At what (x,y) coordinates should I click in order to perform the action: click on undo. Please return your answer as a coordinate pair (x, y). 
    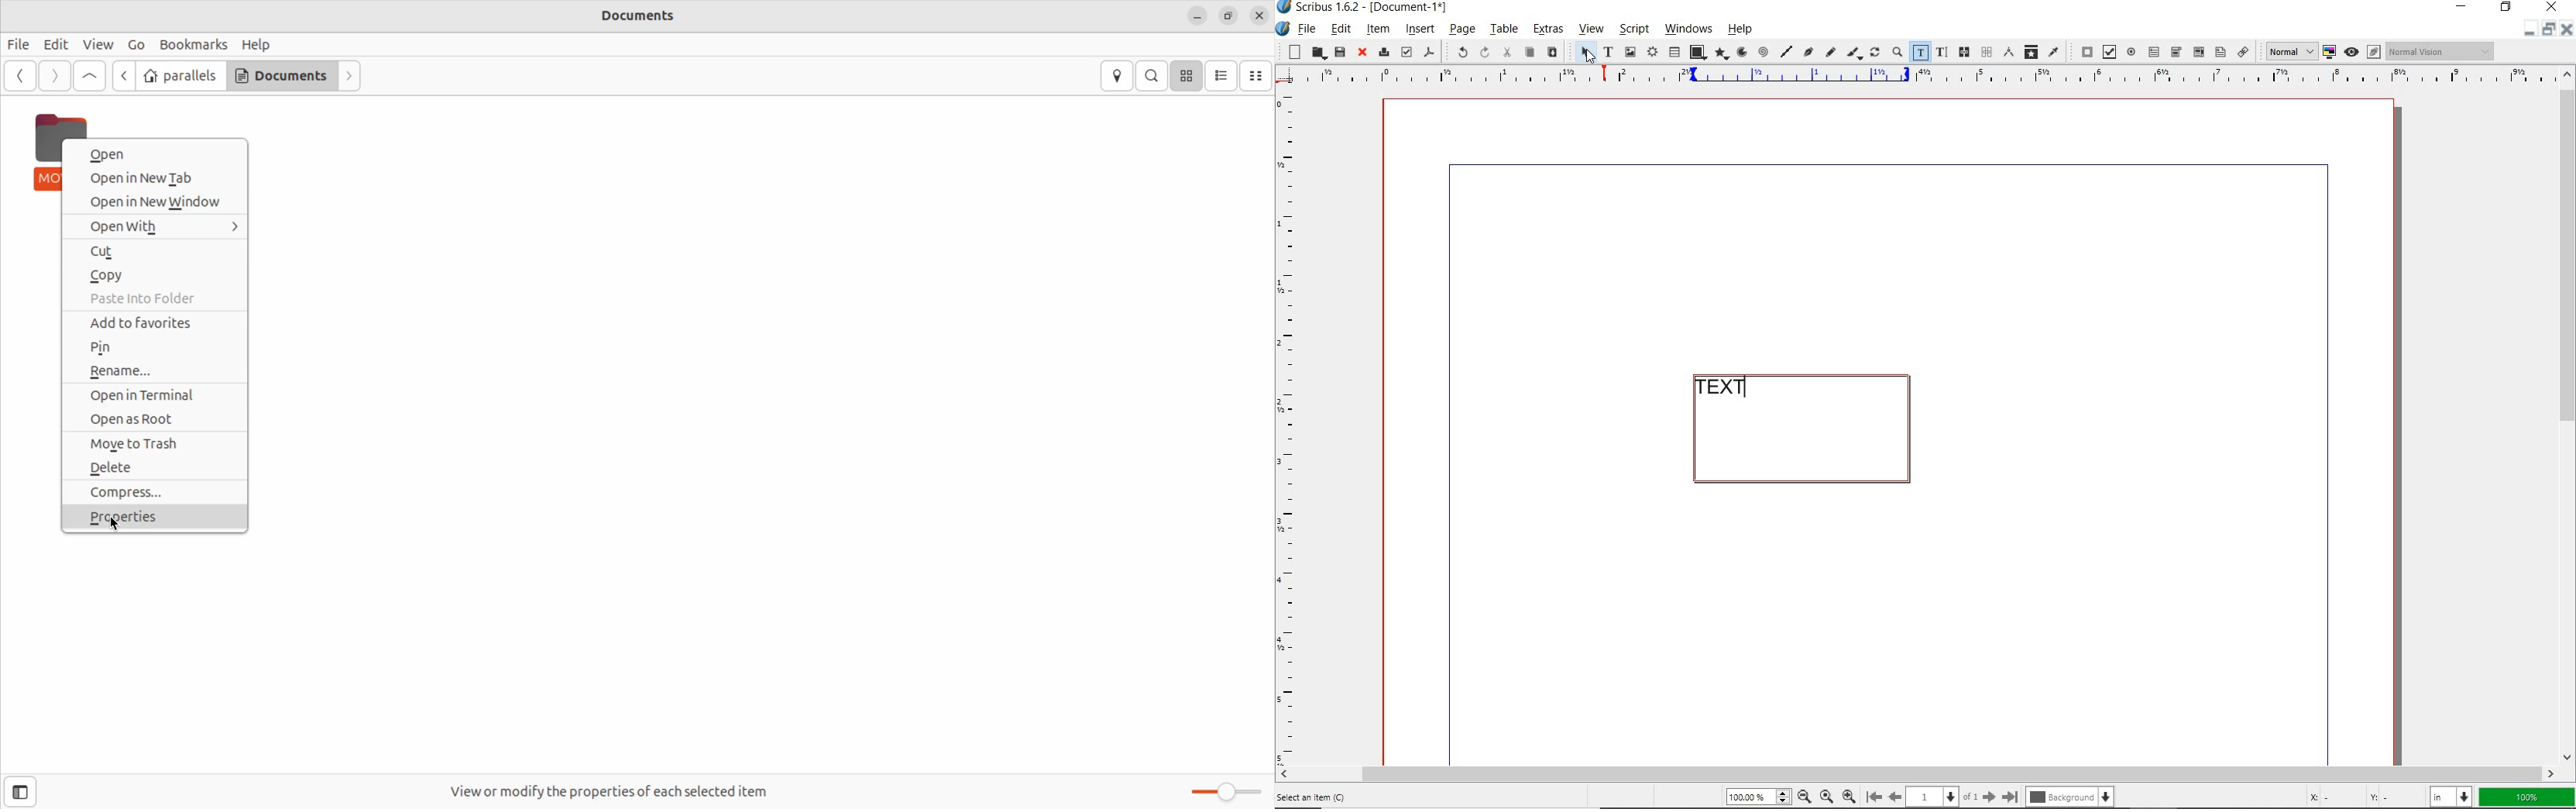
    Looking at the image, I should click on (1458, 51).